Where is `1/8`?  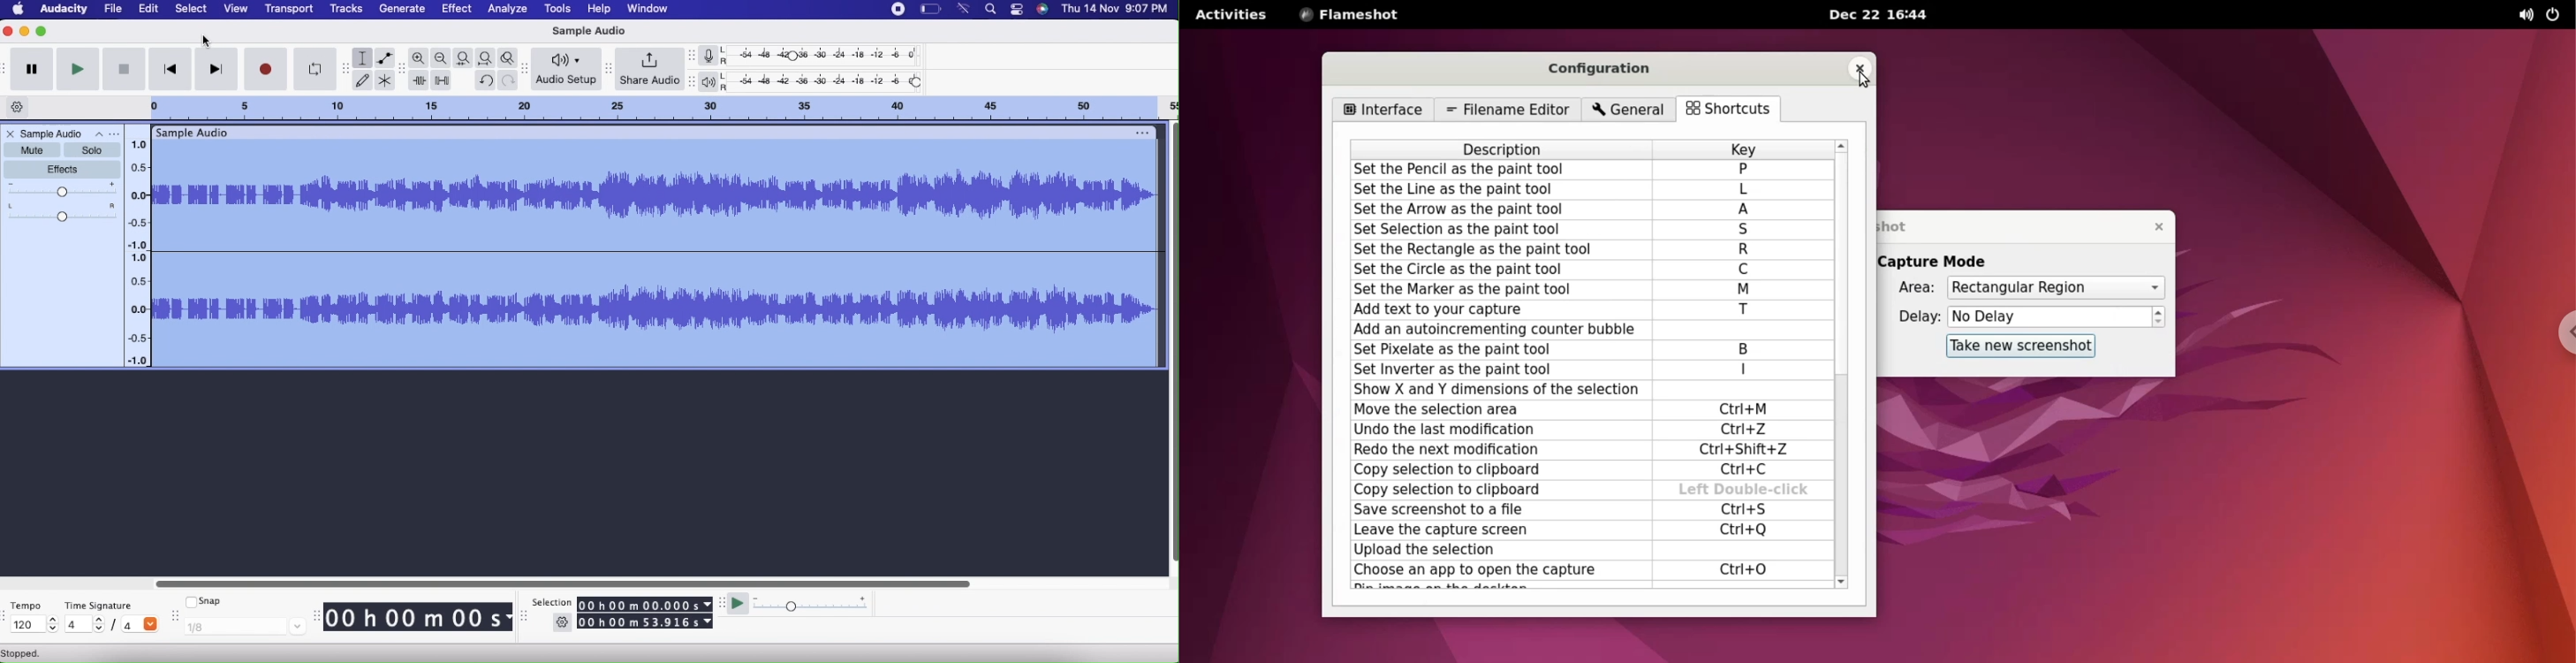 1/8 is located at coordinates (245, 629).